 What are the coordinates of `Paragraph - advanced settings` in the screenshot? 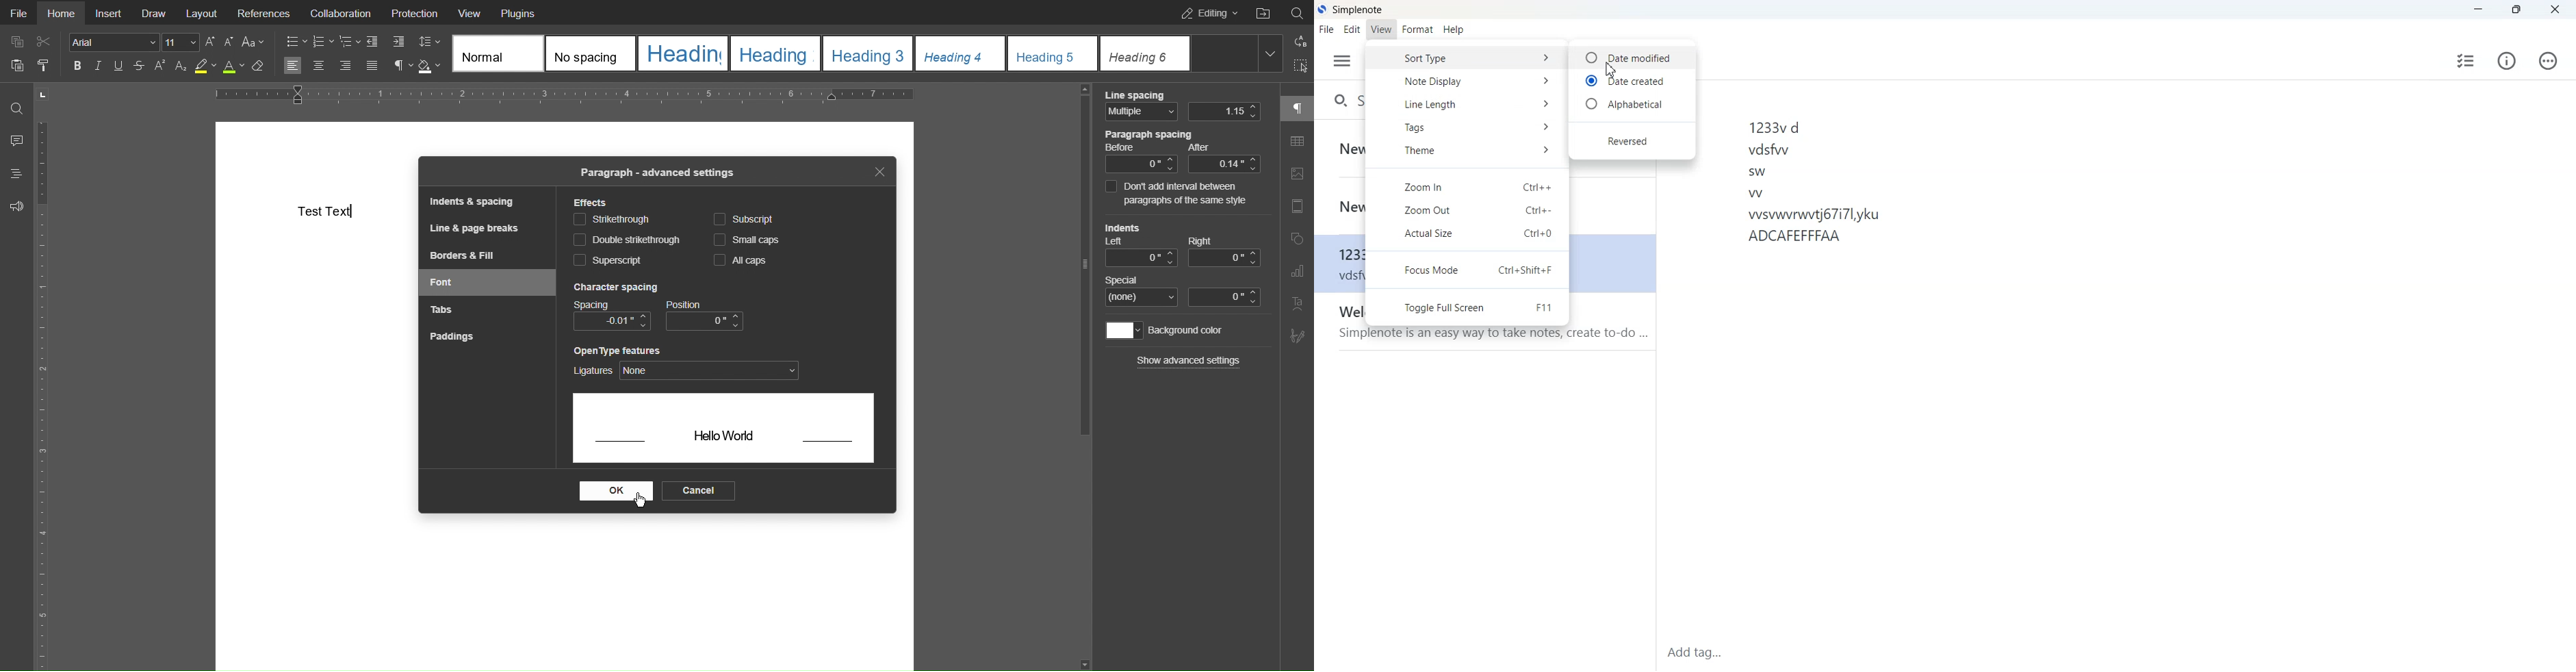 It's located at (656, 173).